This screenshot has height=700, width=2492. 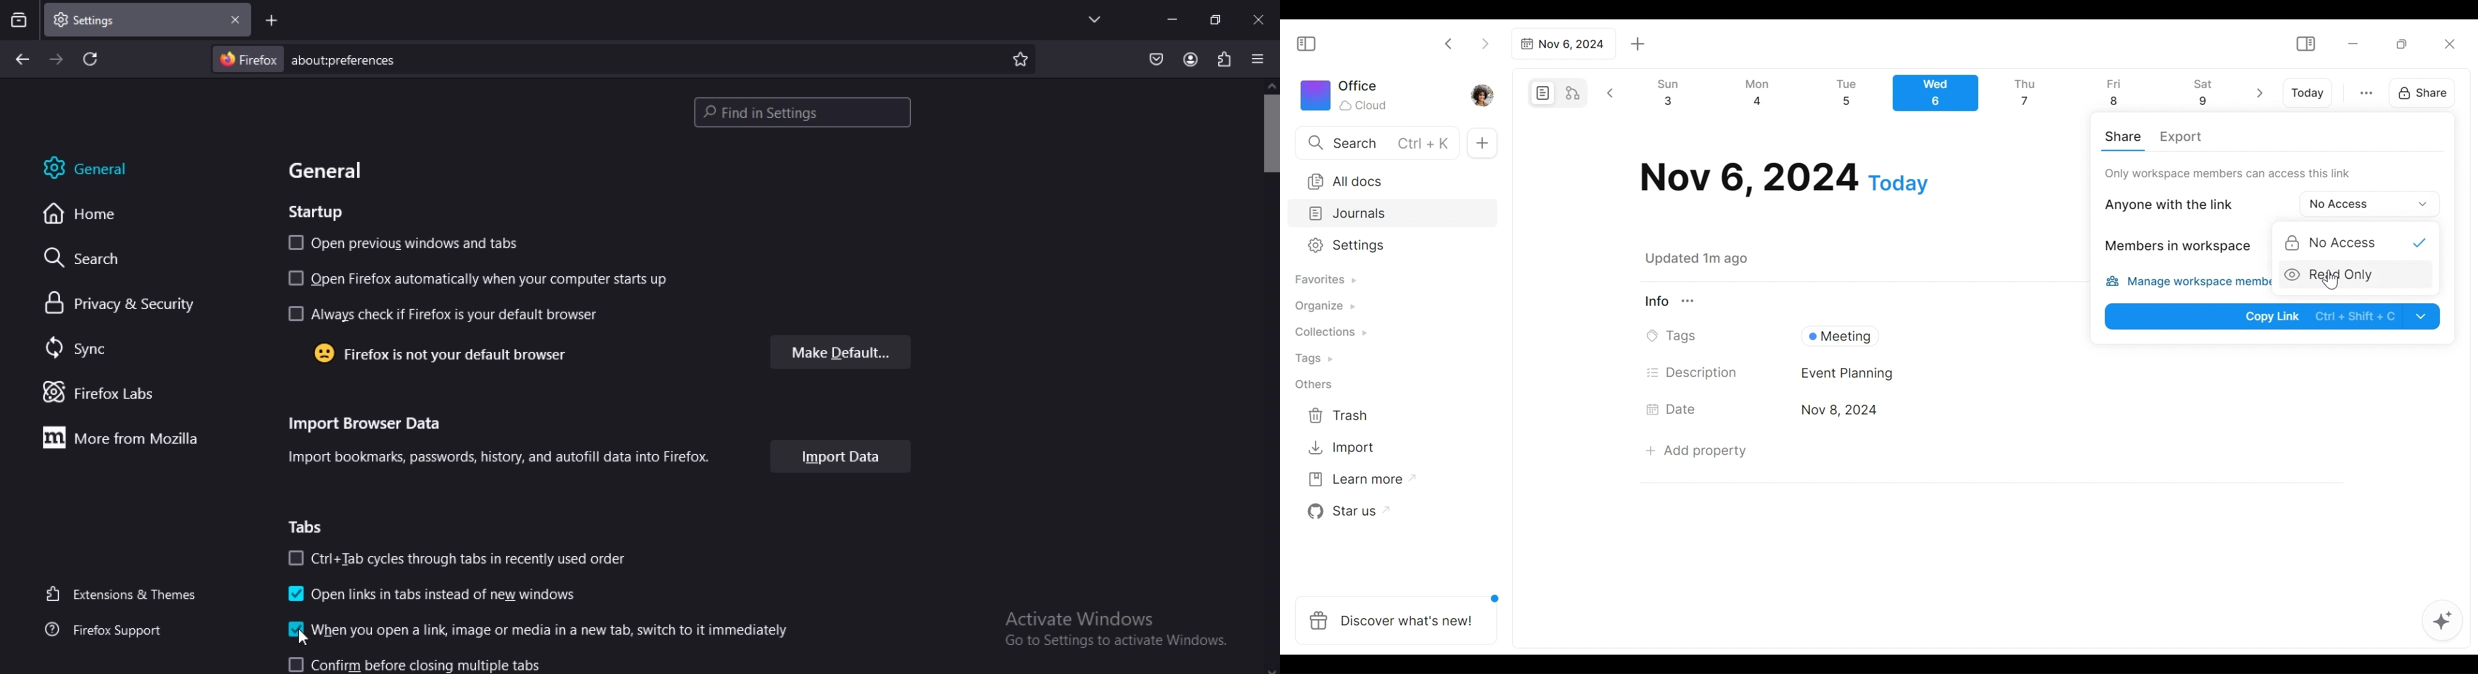 I want to click on Read only, so click(x=2340, y=274).